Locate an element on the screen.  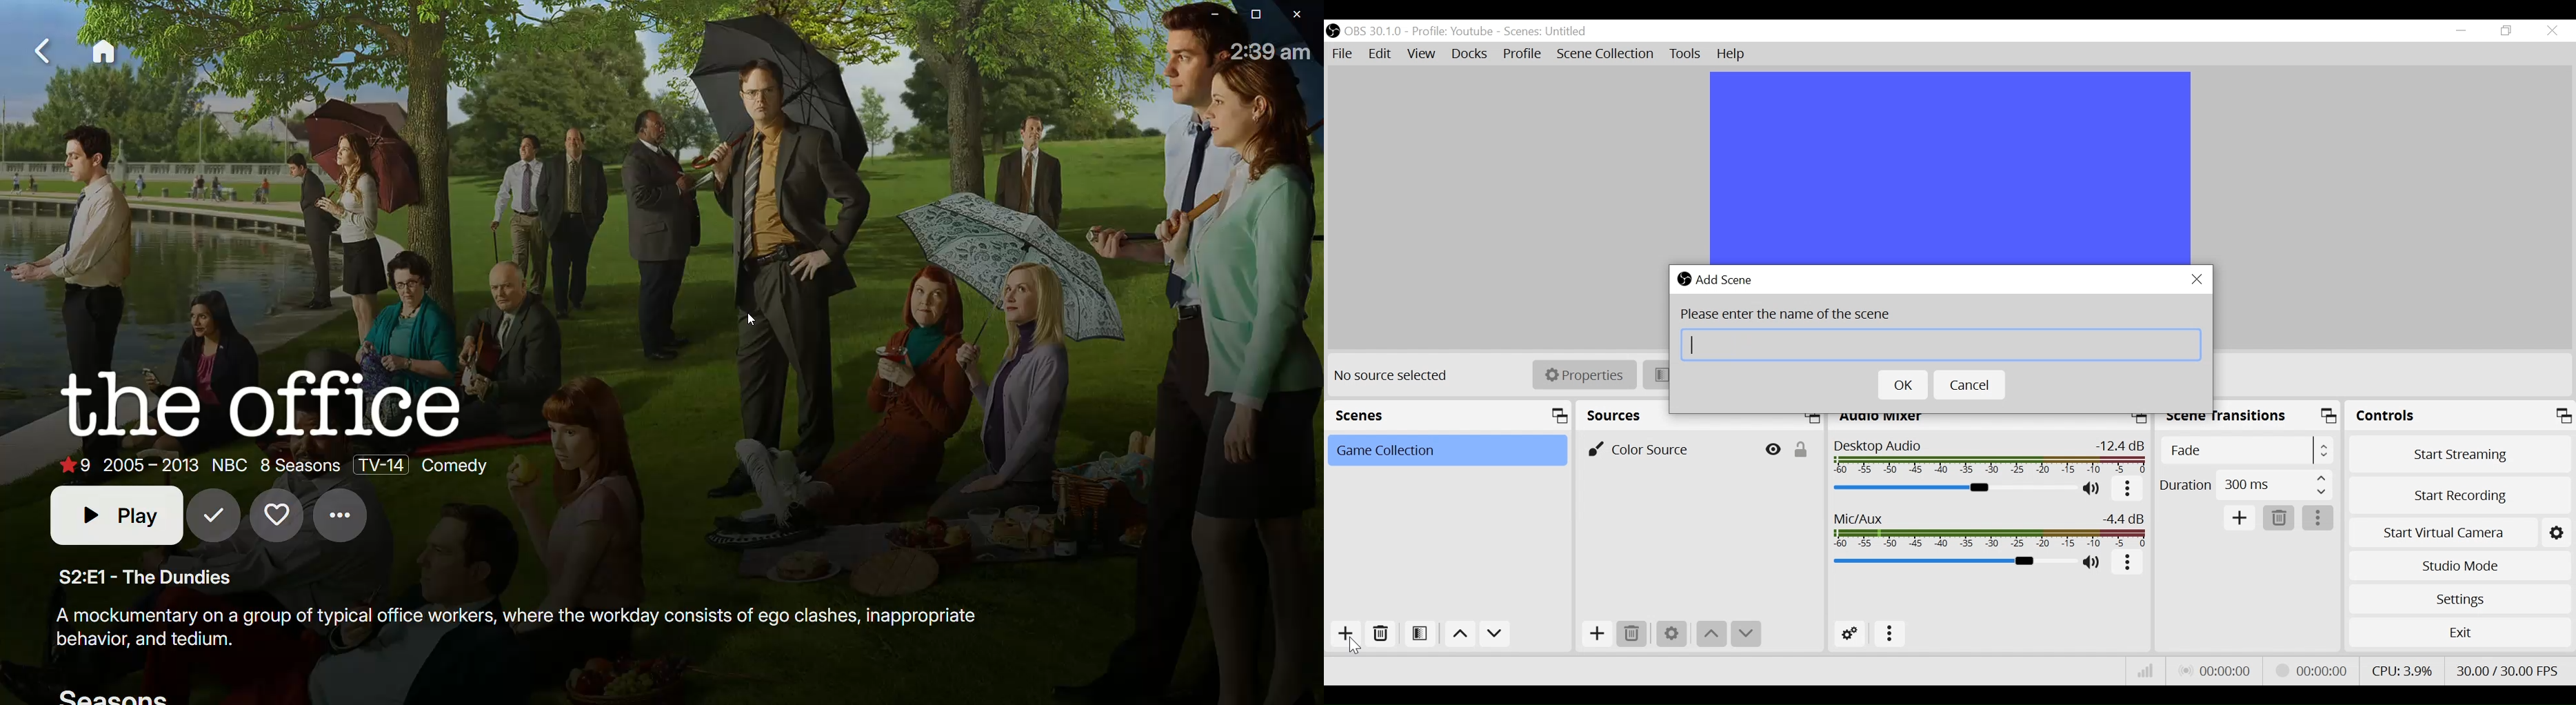
more options is located at coordinates (1891, 634).